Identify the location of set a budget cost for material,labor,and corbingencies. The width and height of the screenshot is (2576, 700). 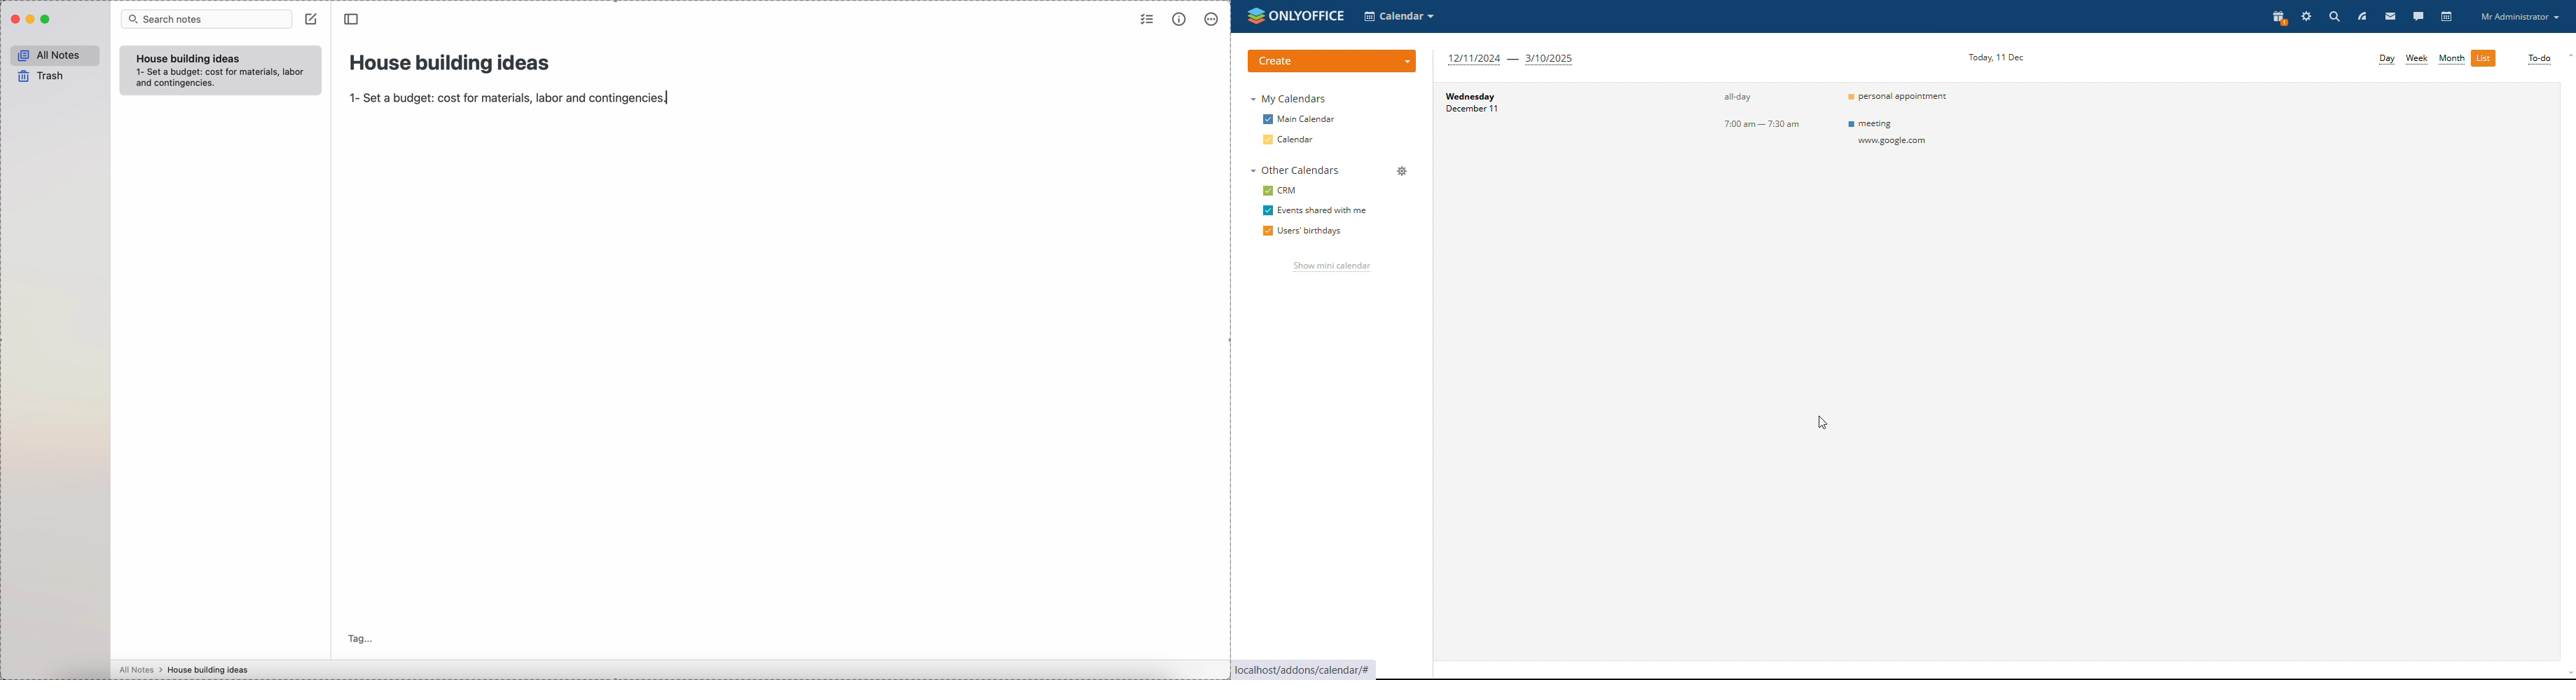
(223, 79).